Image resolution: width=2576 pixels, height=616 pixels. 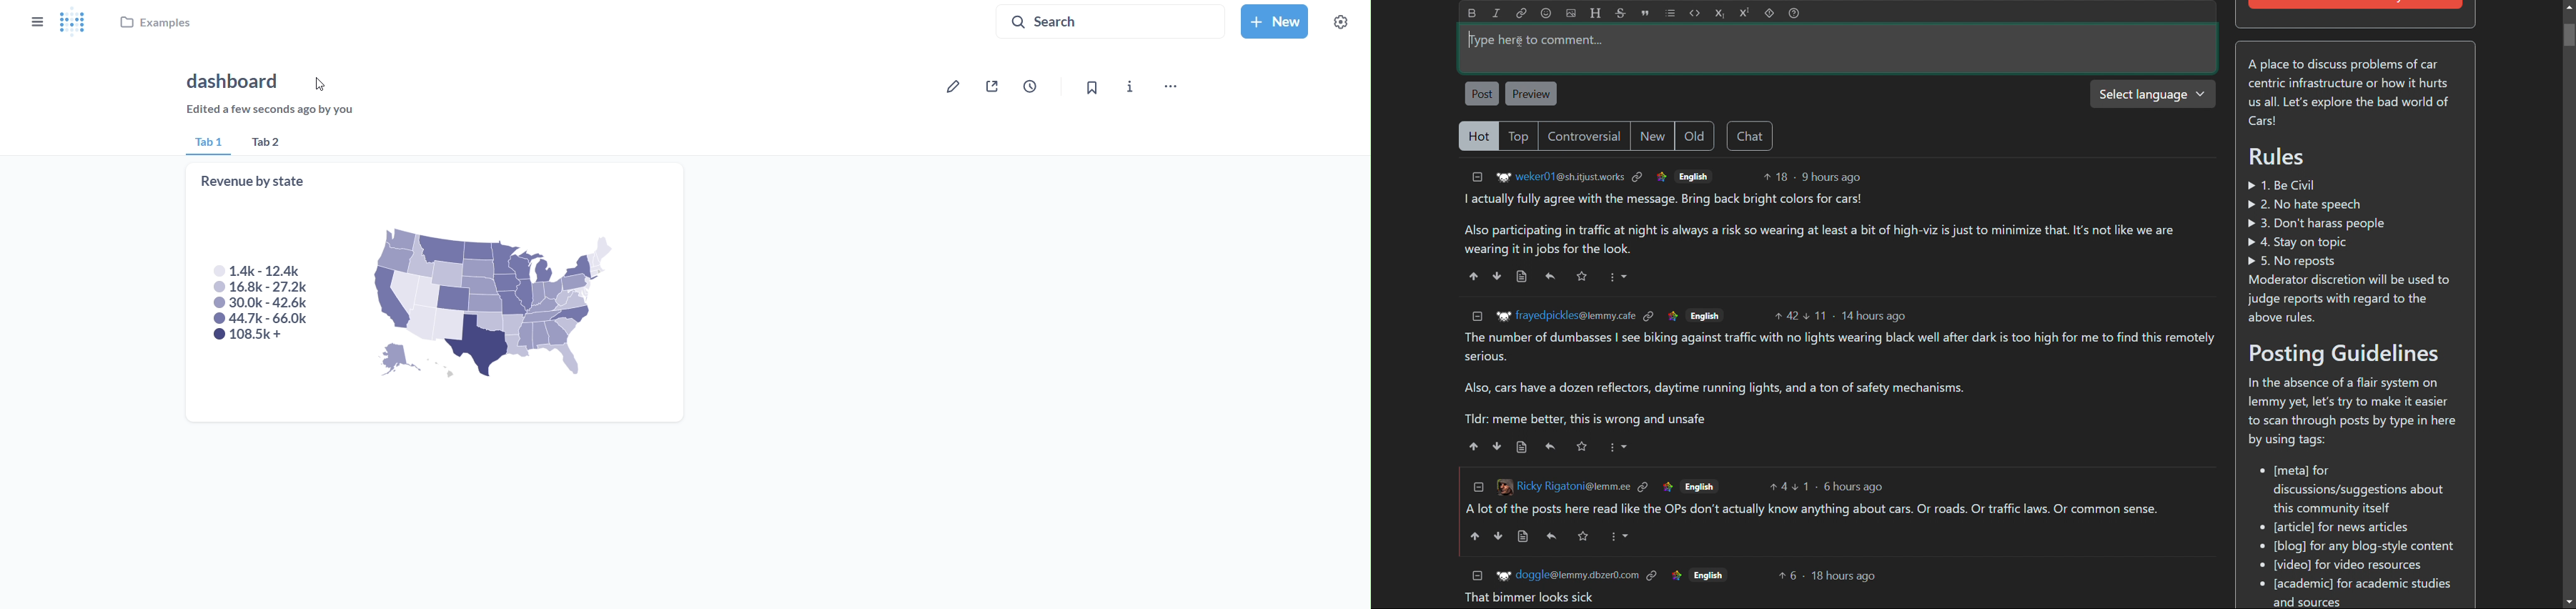 What do you see at coordinates (36, 21) in the screenshot?
I see `close sidebar` at bounding box center [36, 21].